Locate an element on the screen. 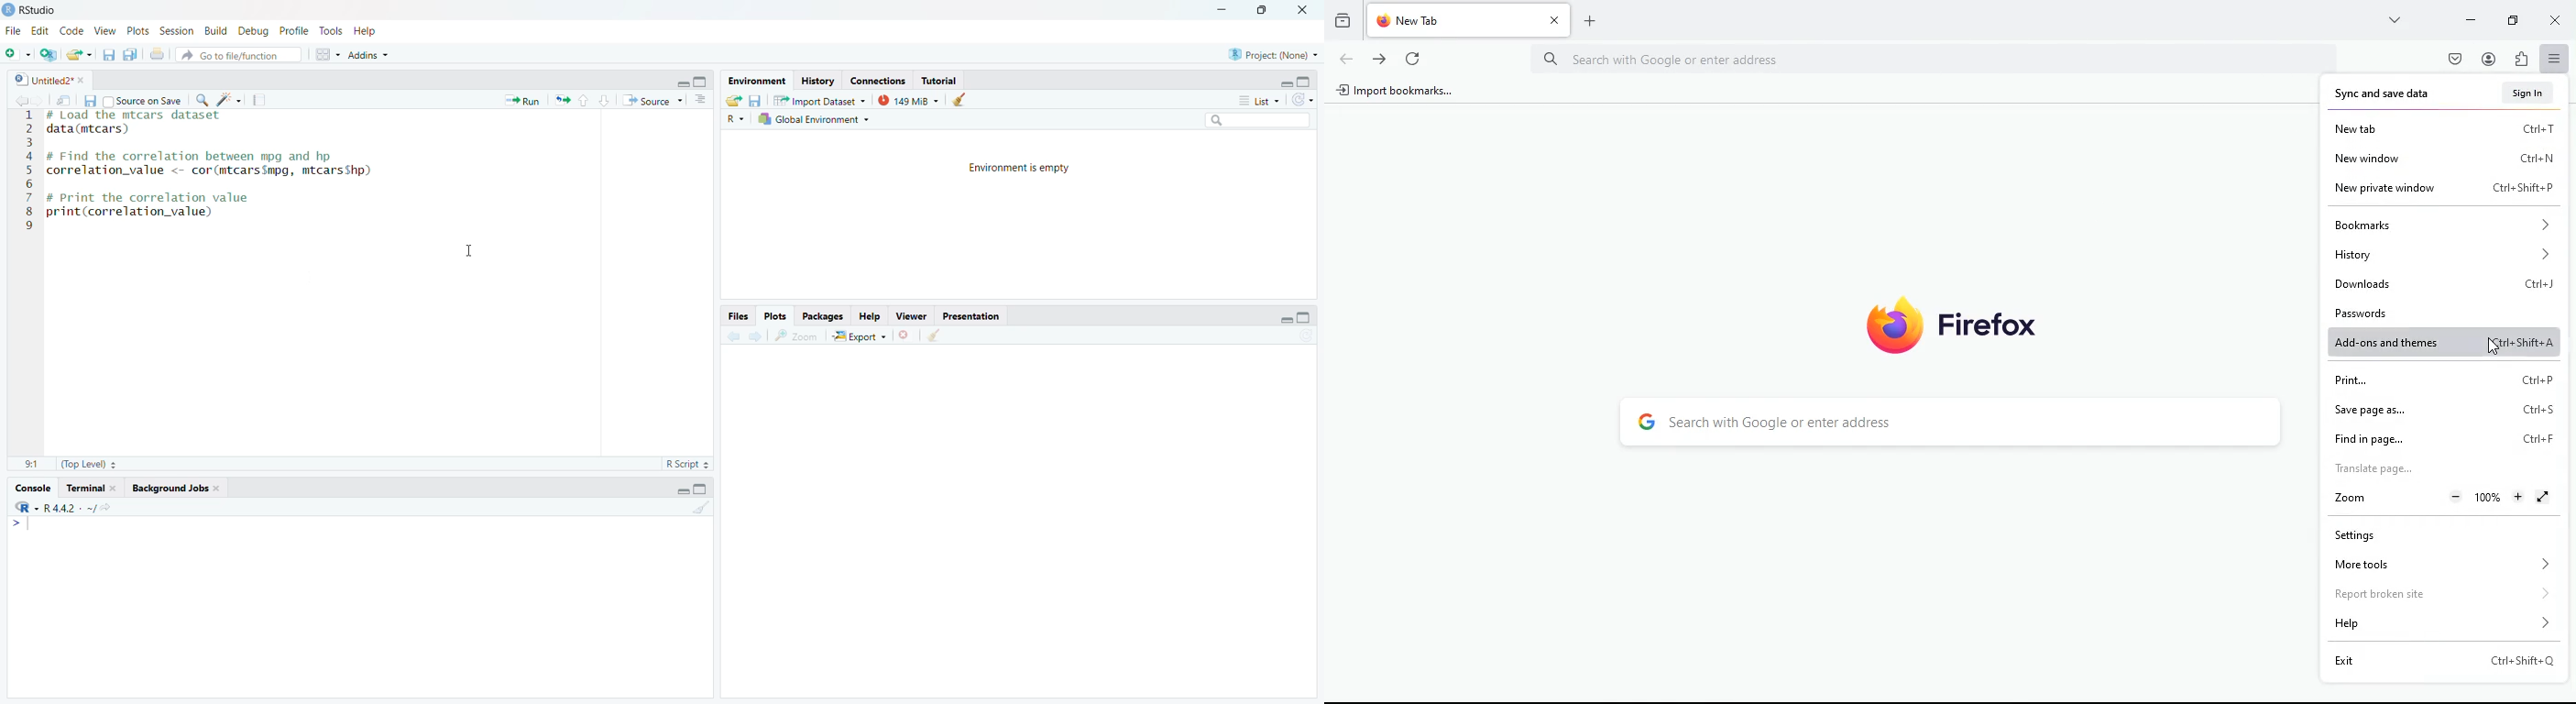 This screenshot has height=728, width=2576. Edit is located at coordinates (37, 32).